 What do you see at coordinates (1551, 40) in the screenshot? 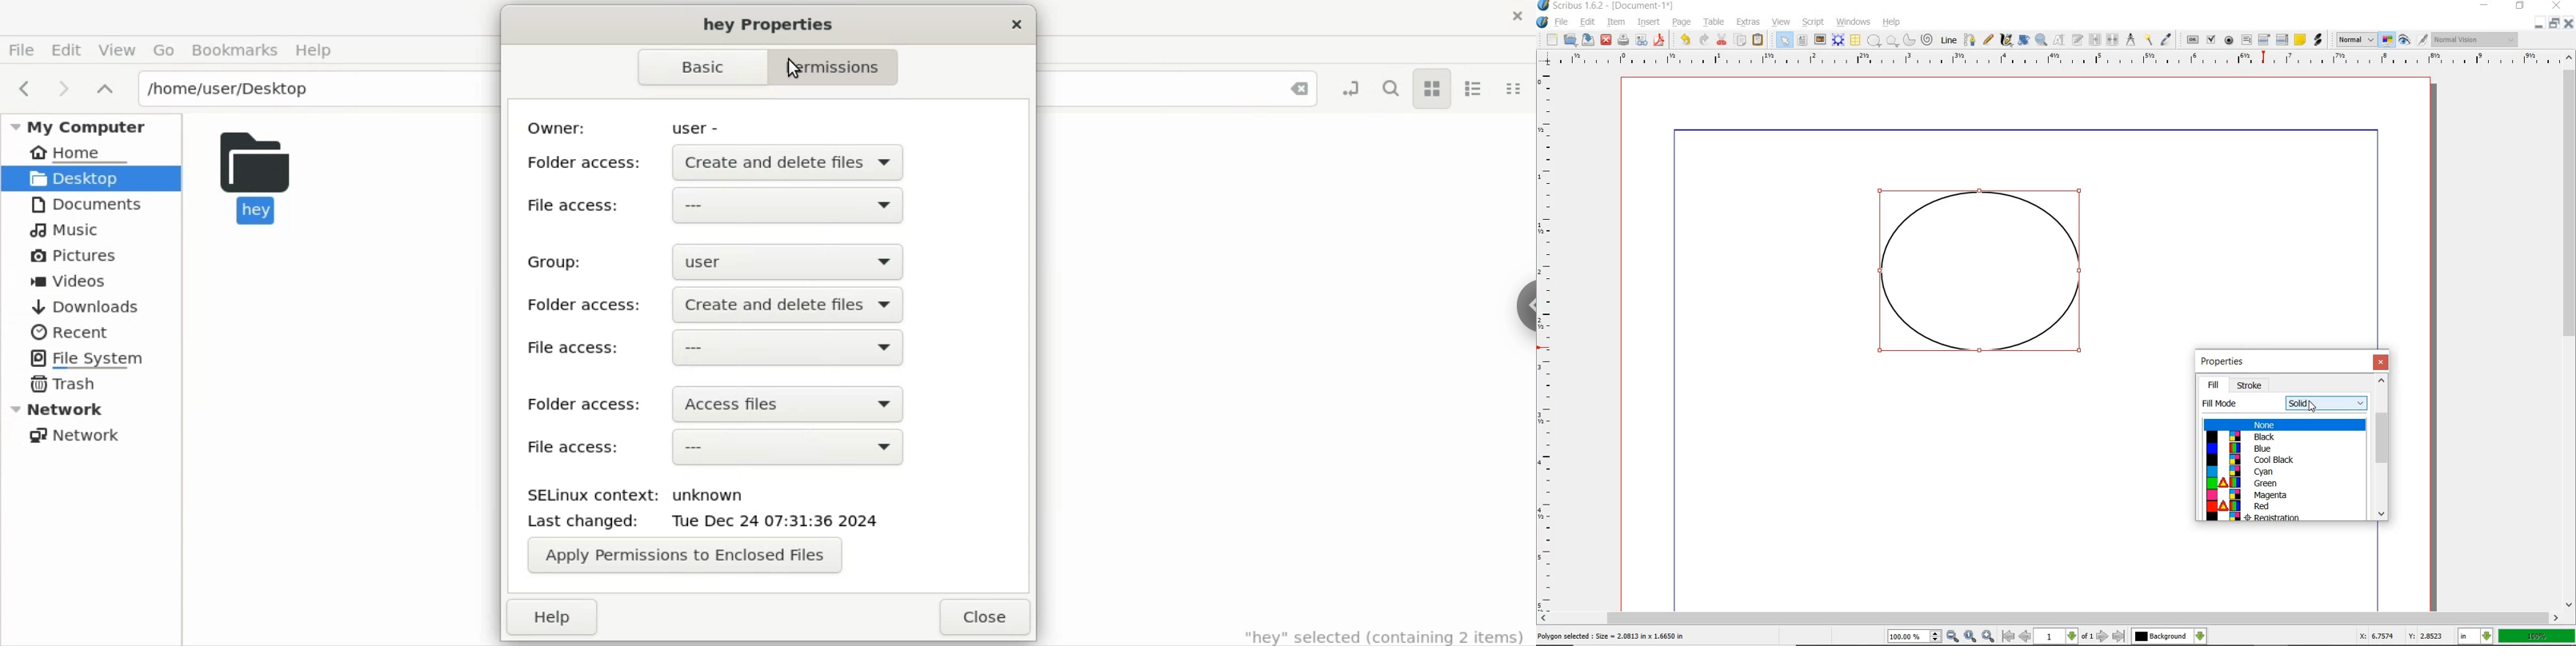
I see `NEW` at bounding box center [1551, 40].